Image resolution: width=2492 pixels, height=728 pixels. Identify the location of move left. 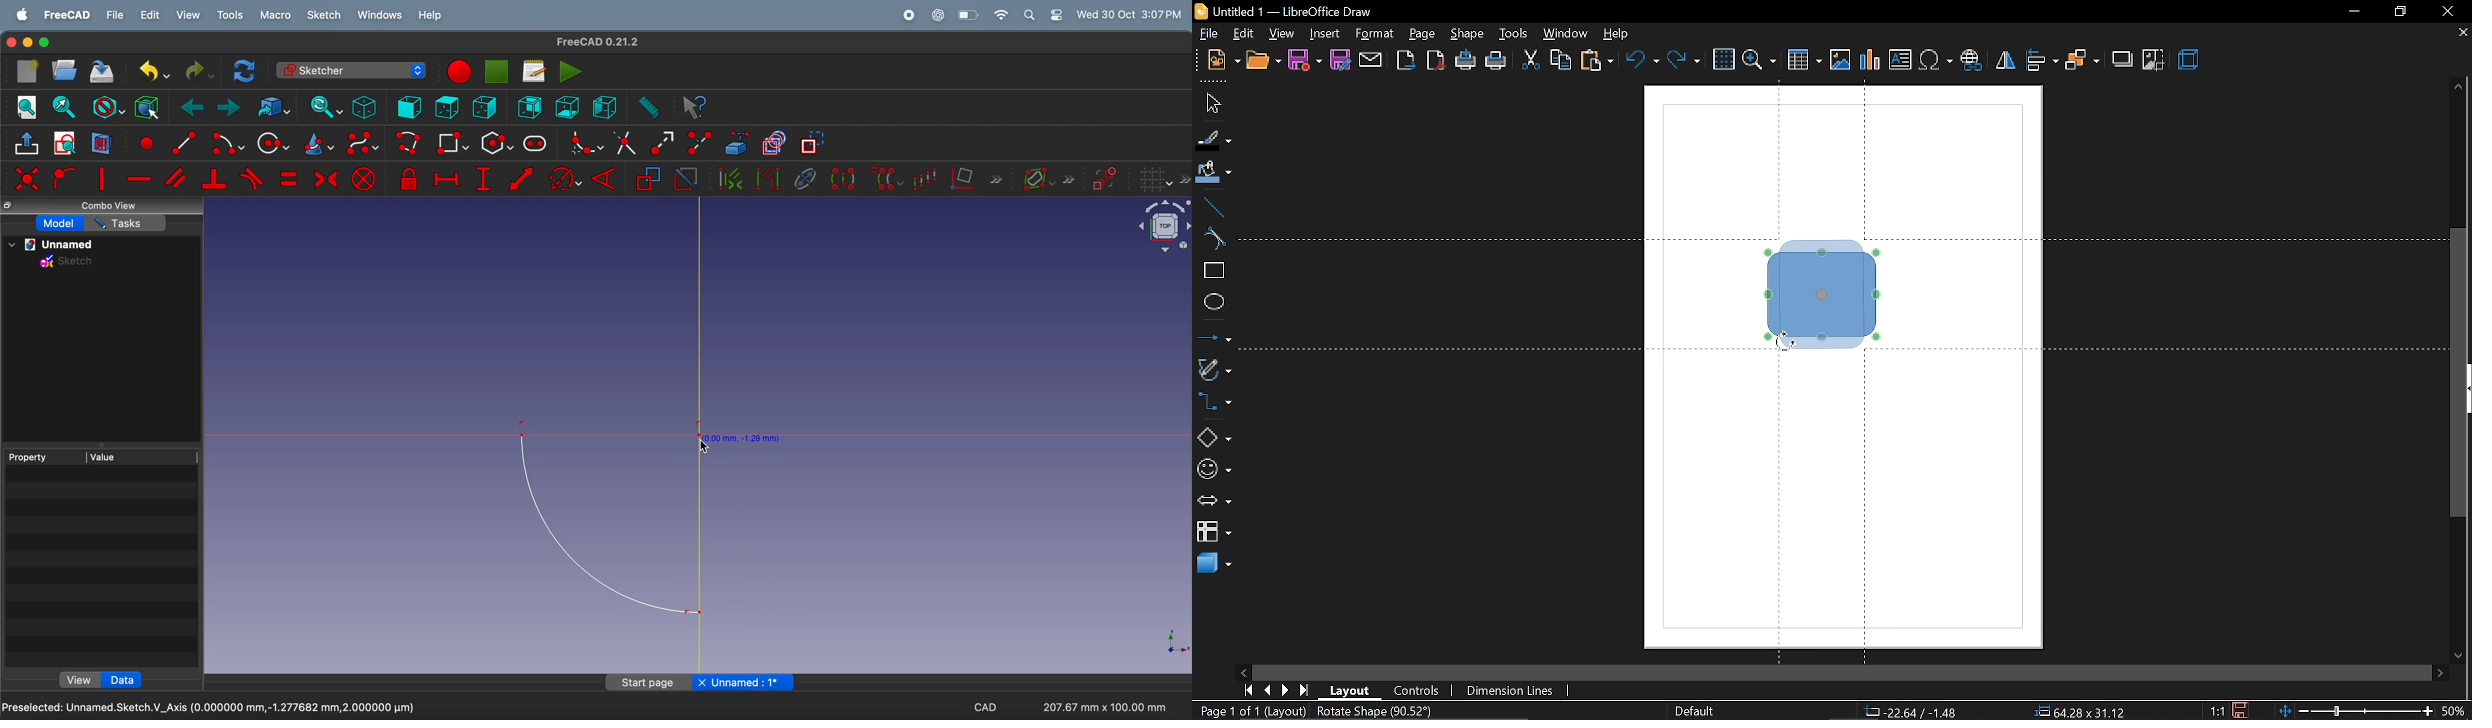
(1245, 673).